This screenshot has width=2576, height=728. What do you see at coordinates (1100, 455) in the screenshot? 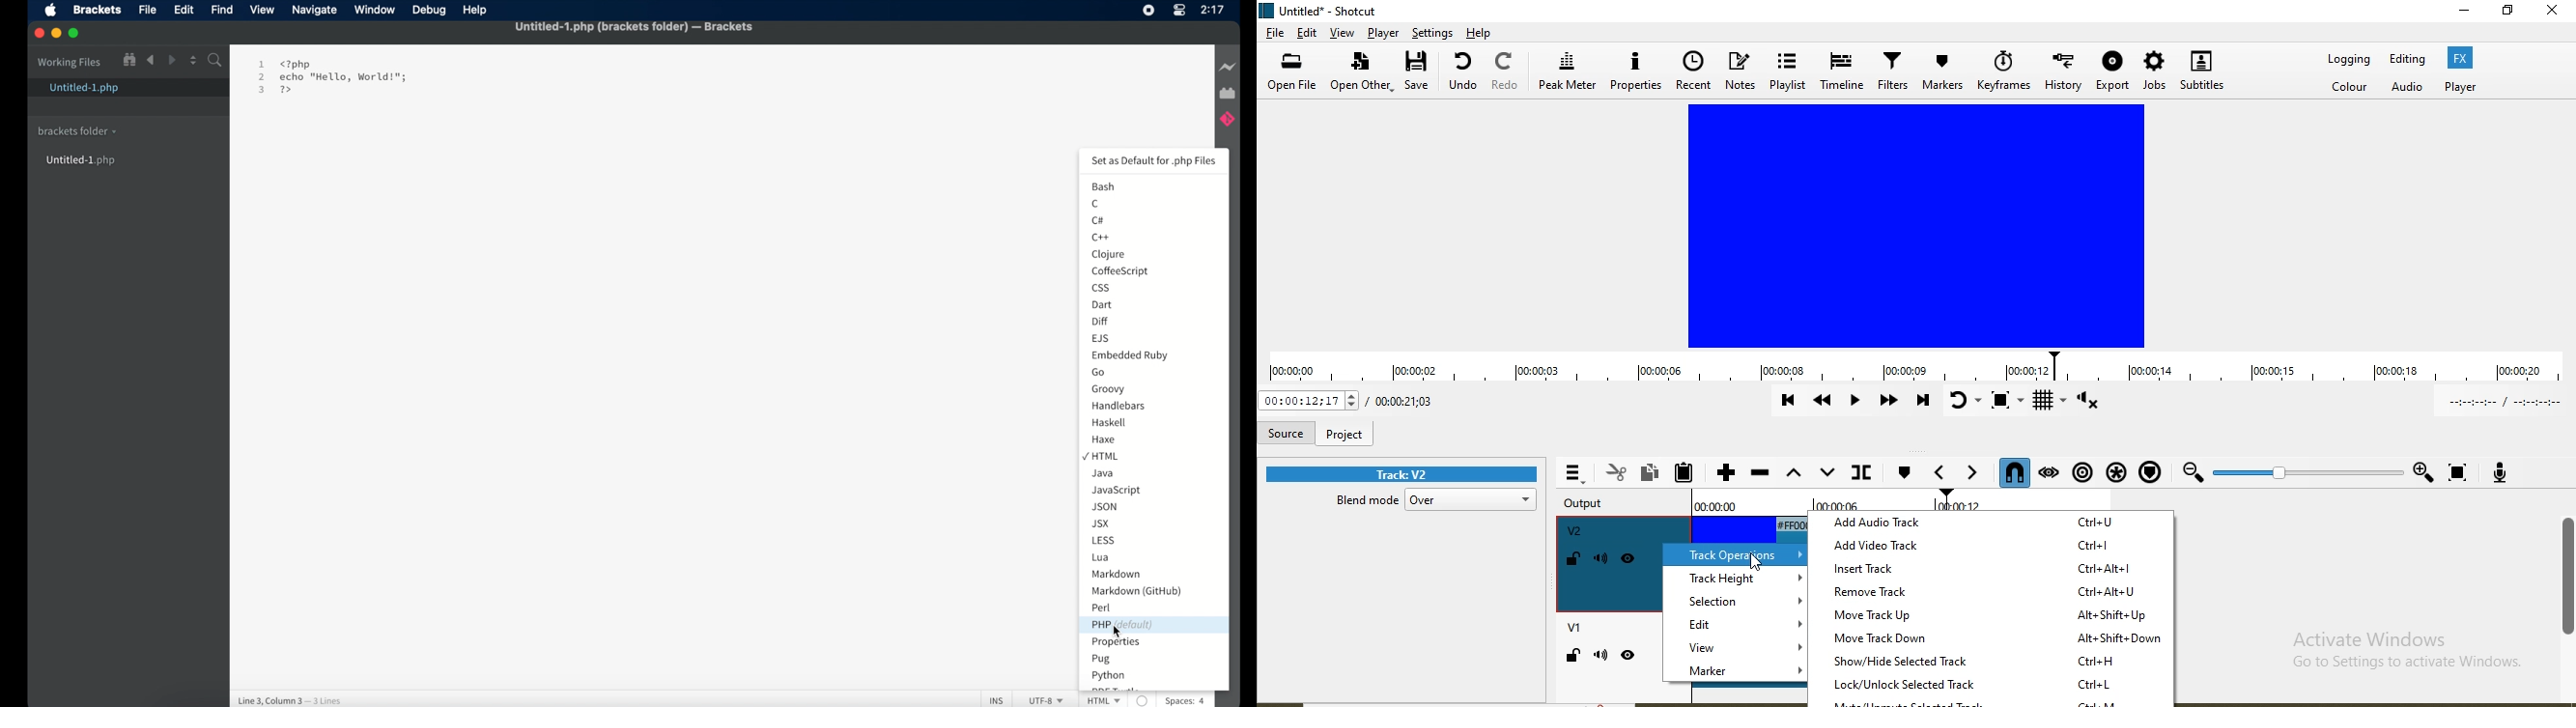
I see `html` at bounding box center [1100, 455].